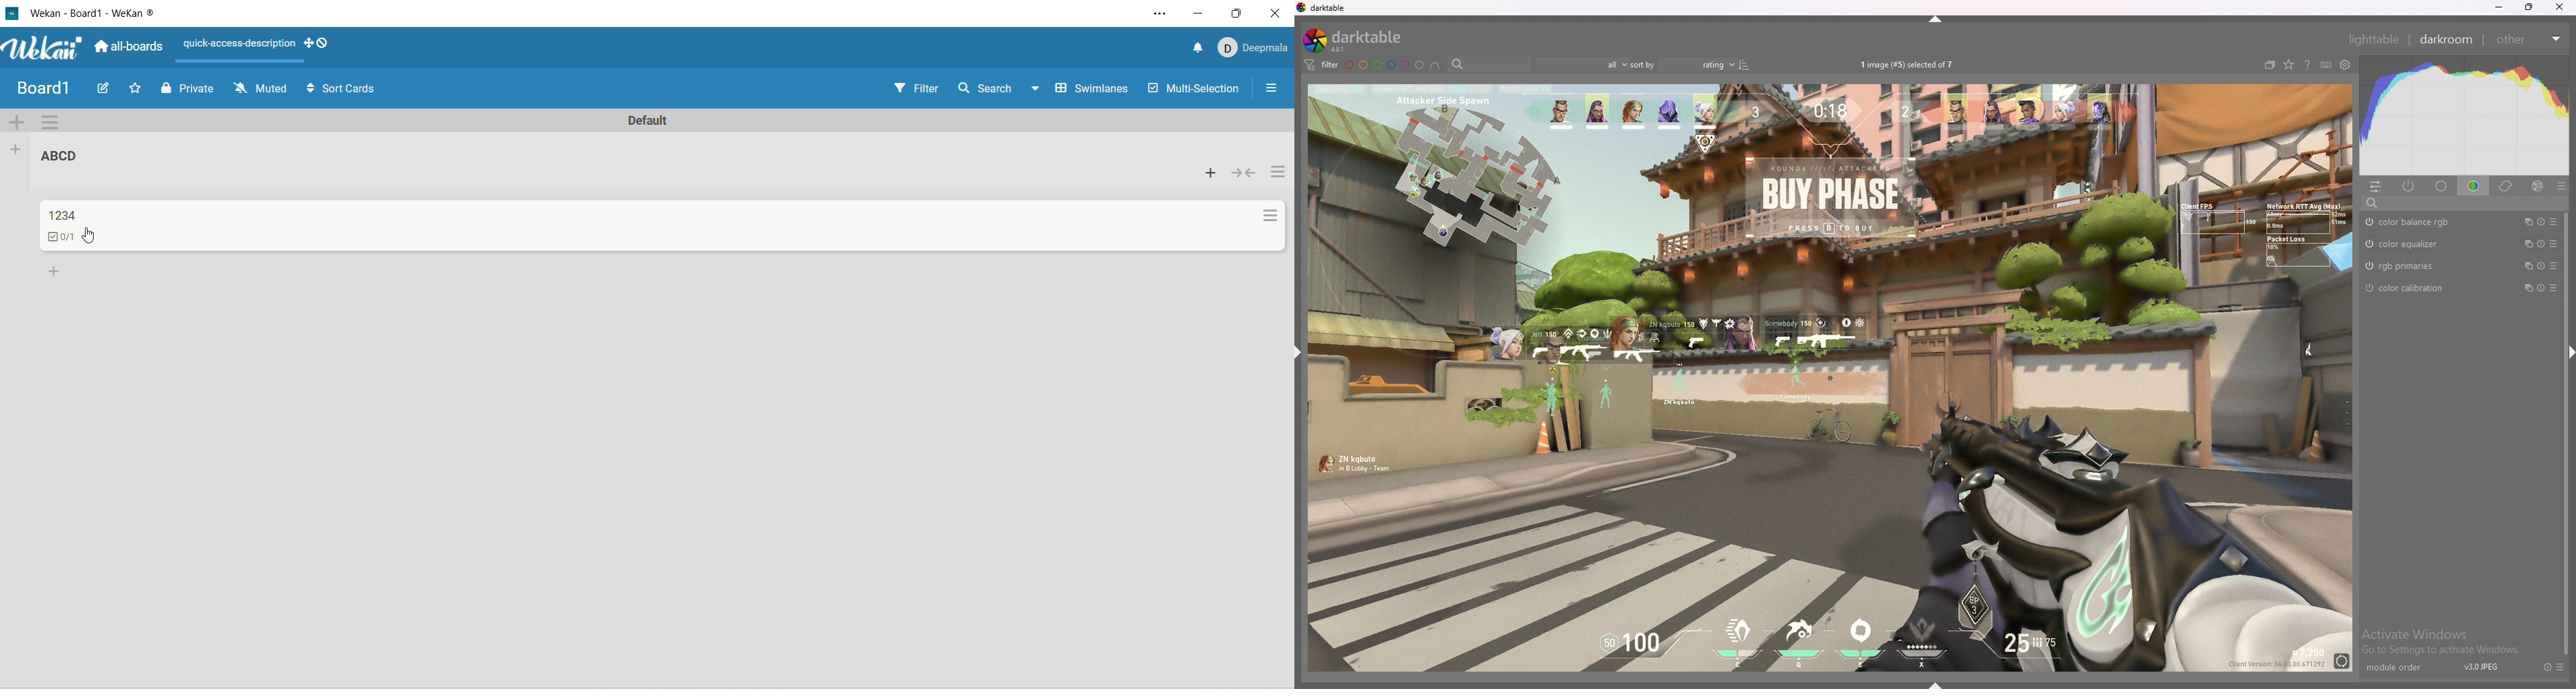  What do you see at coordinates (1240, 12) in the screenshot?
I see `maximize` at bounding box center [1240, 12].